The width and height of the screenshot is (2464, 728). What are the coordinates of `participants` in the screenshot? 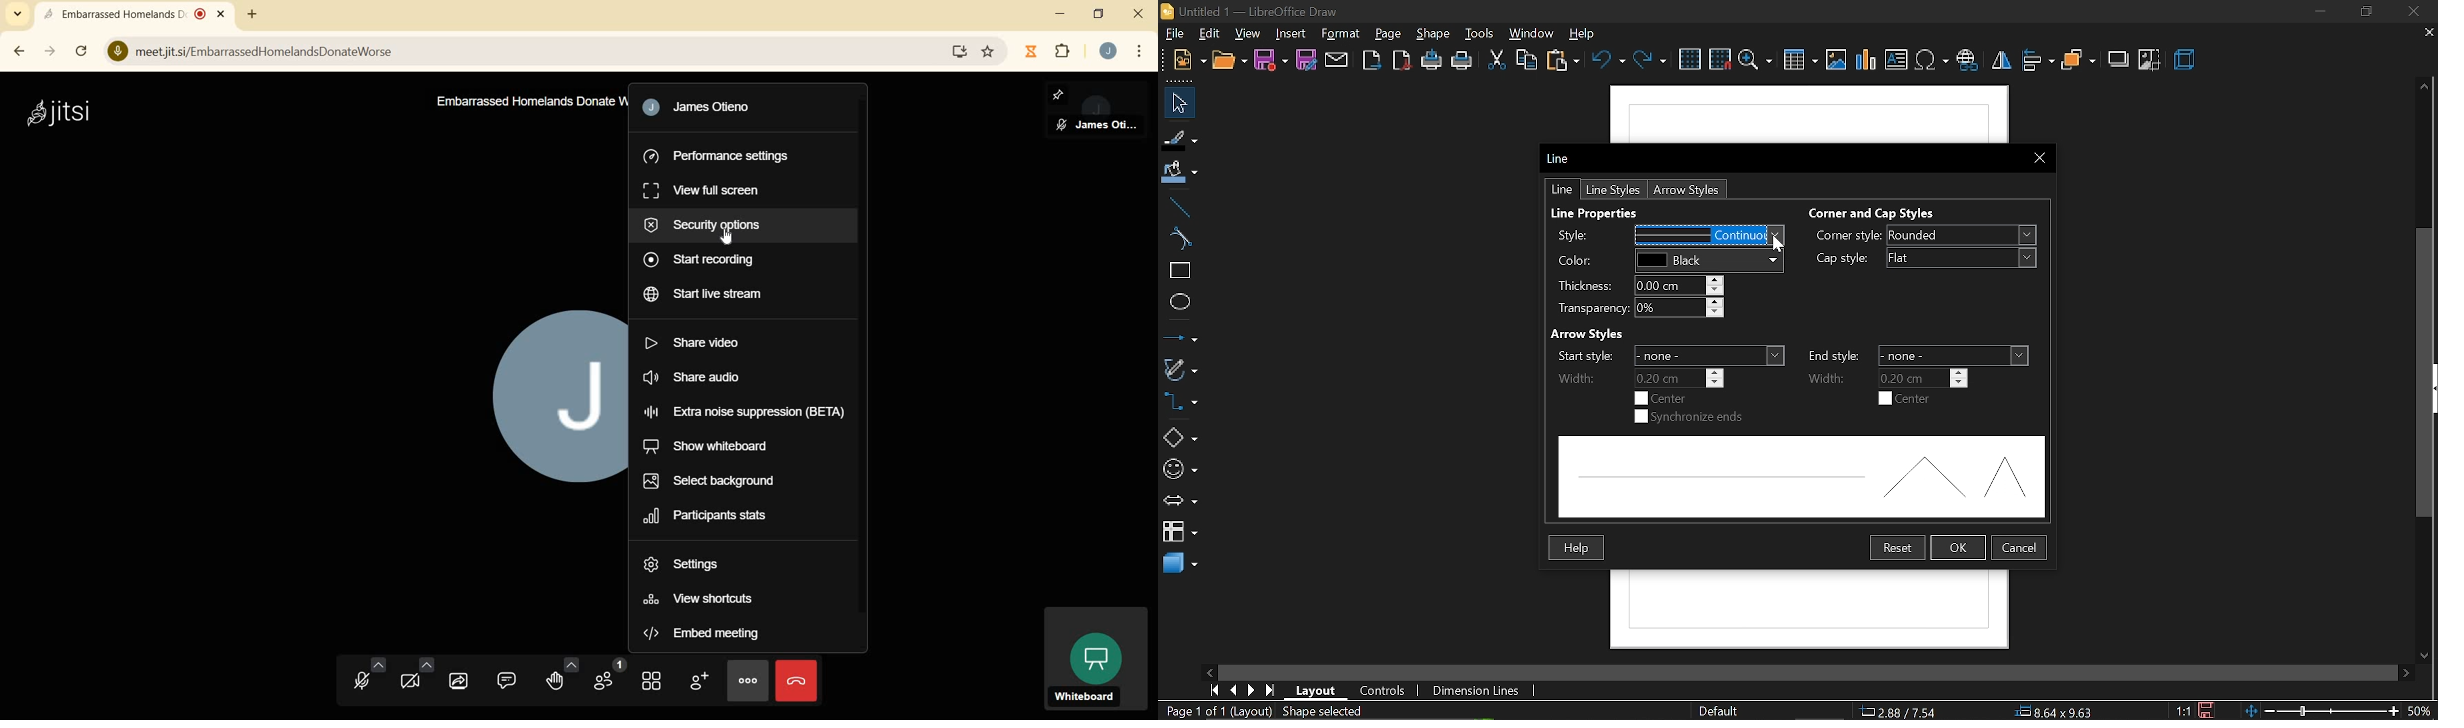 It's located at (610, 679).